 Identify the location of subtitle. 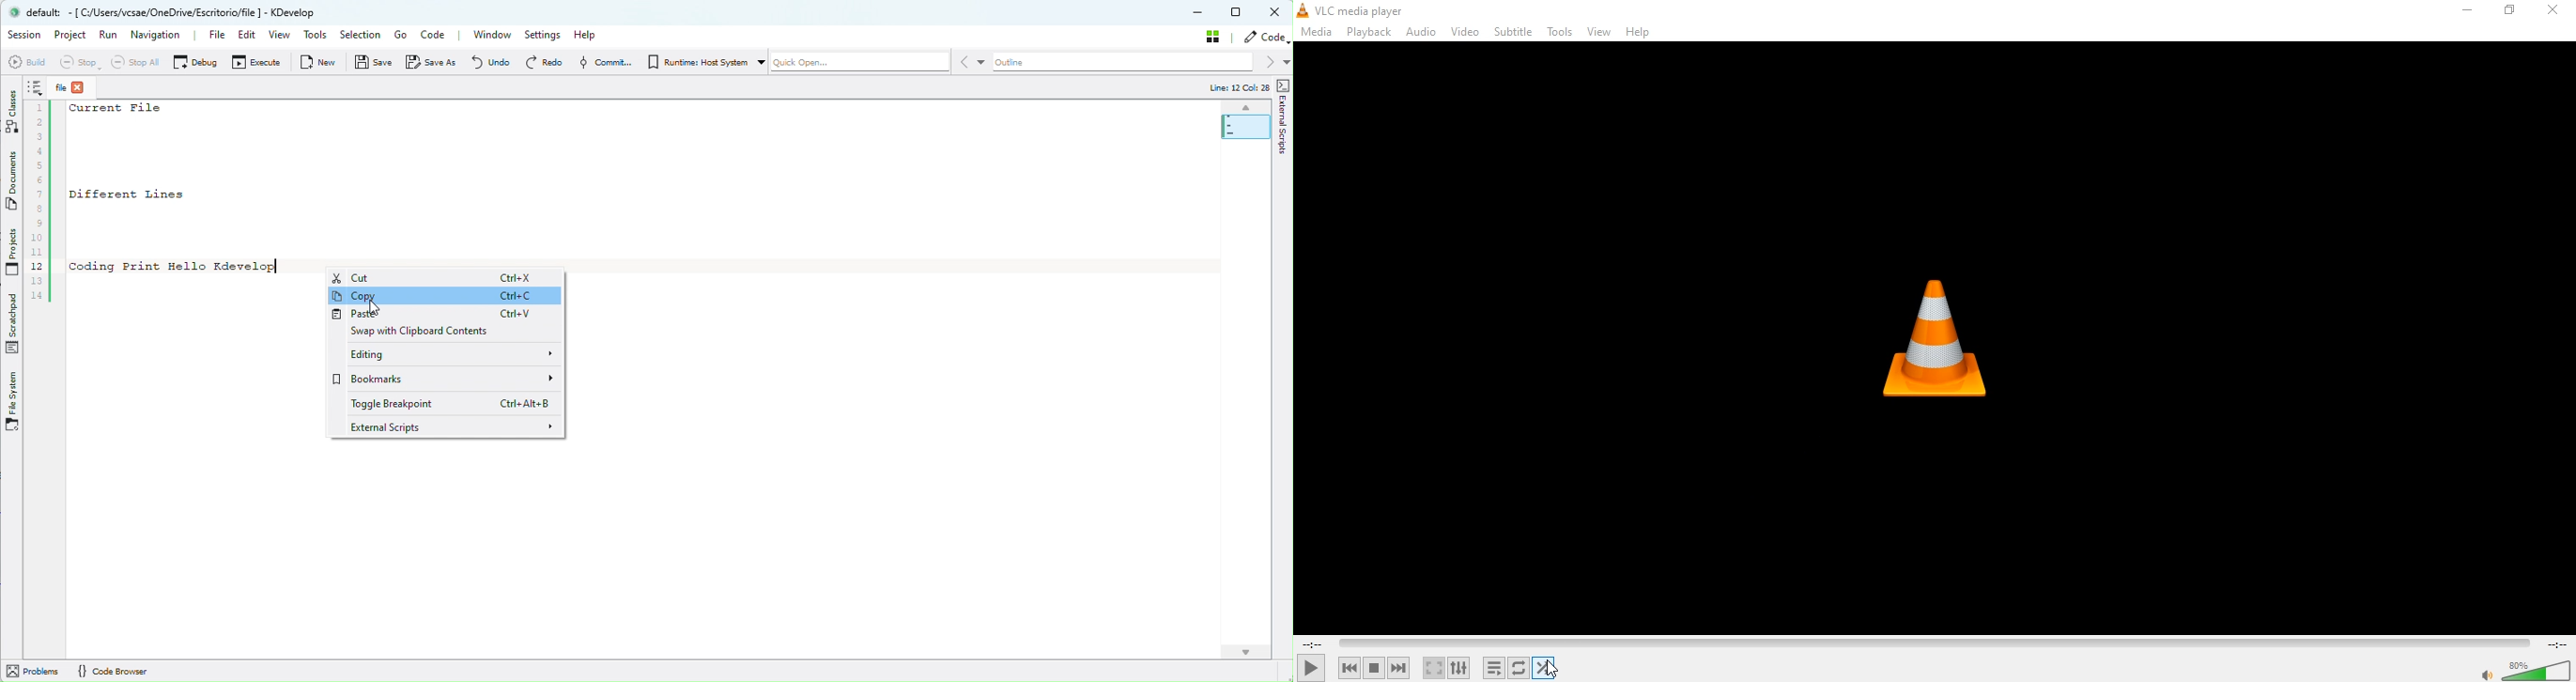
(1512, 33).